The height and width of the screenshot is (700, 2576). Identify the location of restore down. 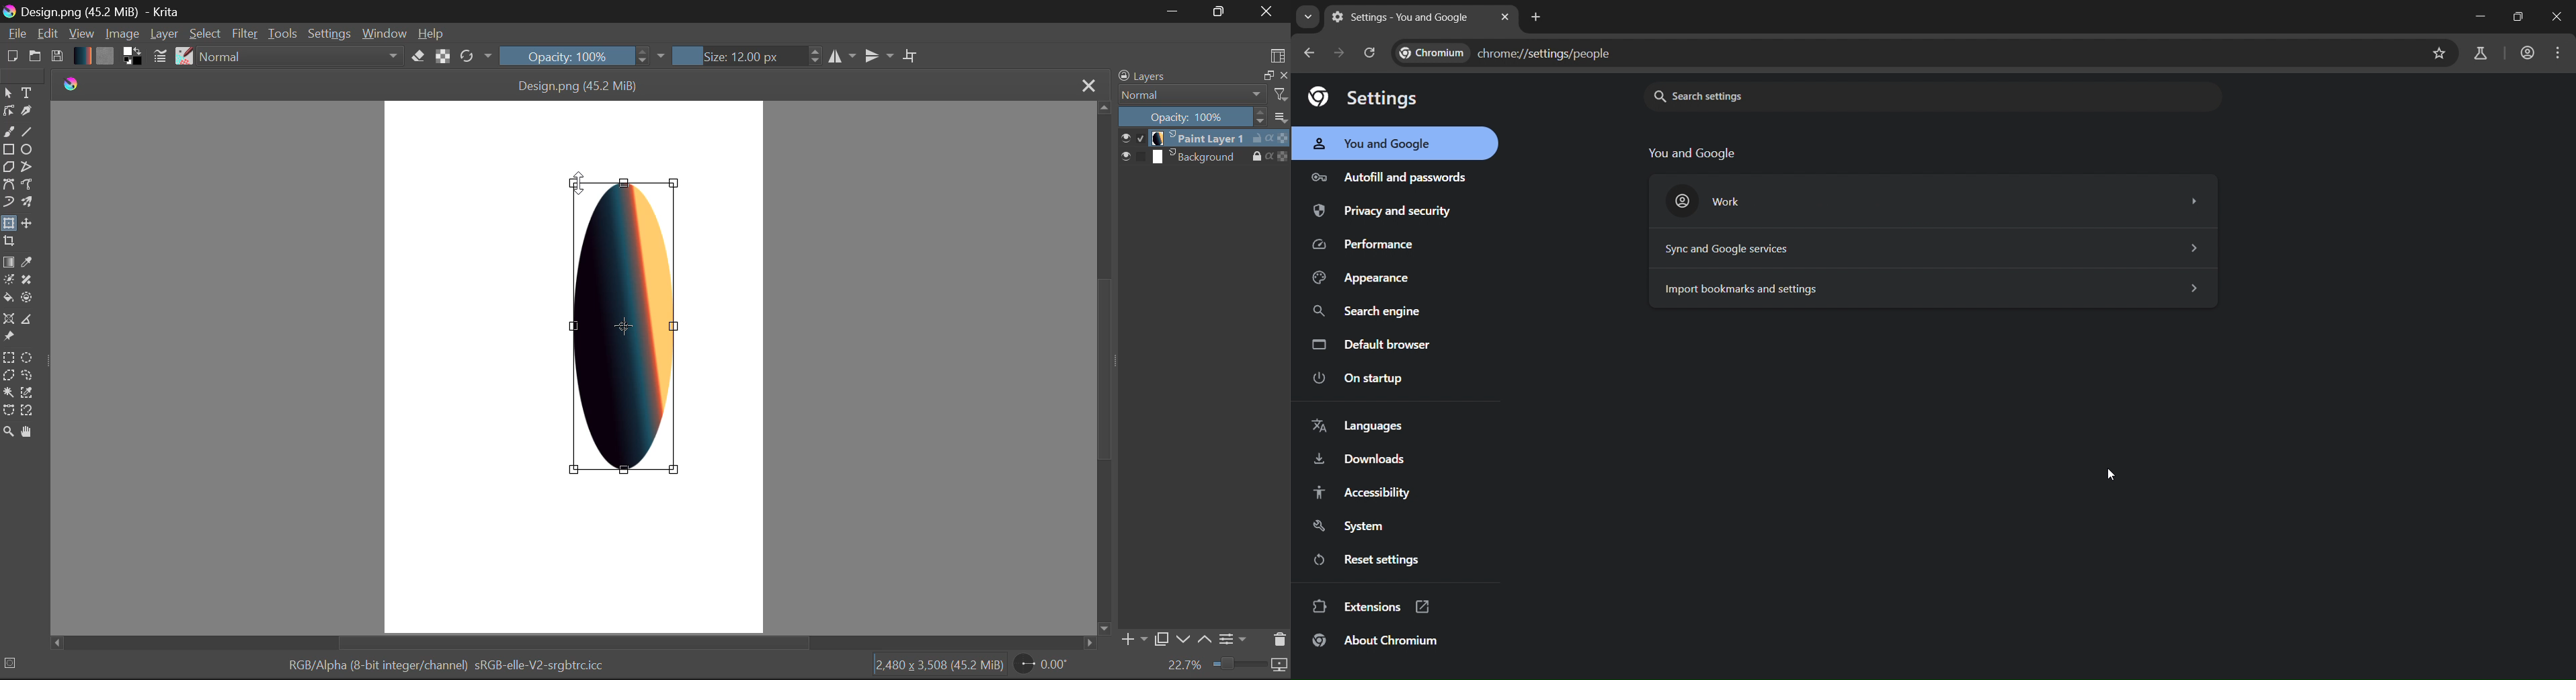
(2513, 16).